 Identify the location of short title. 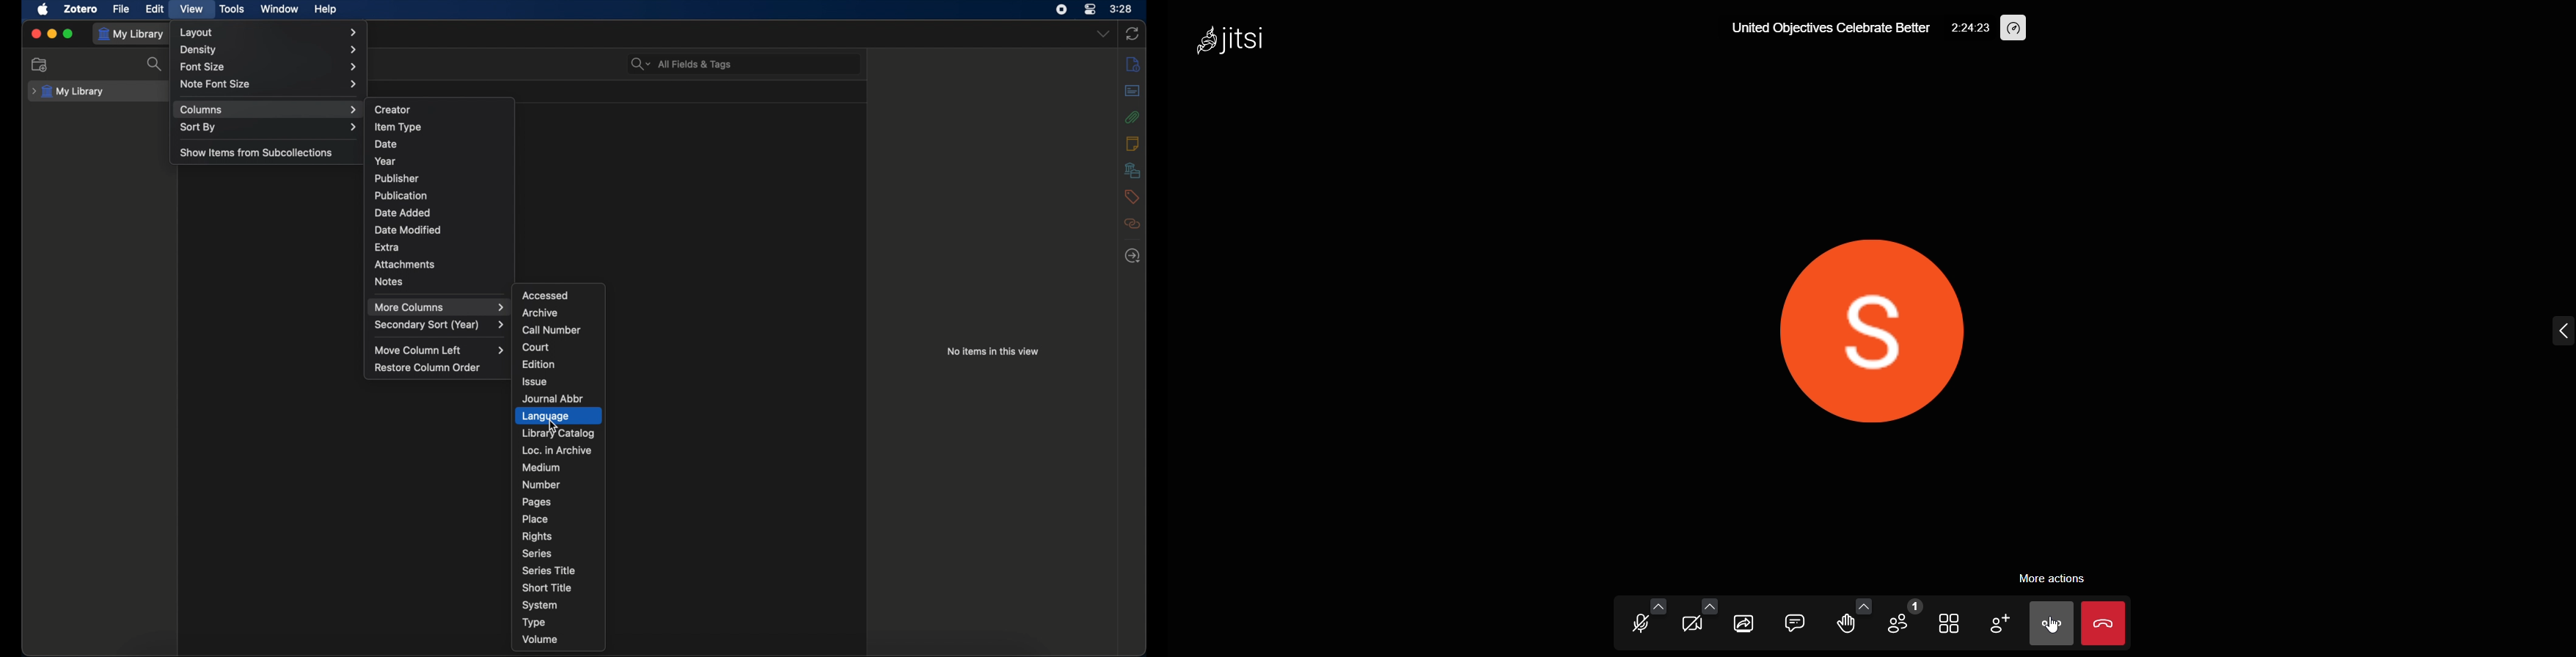
(549, 587).